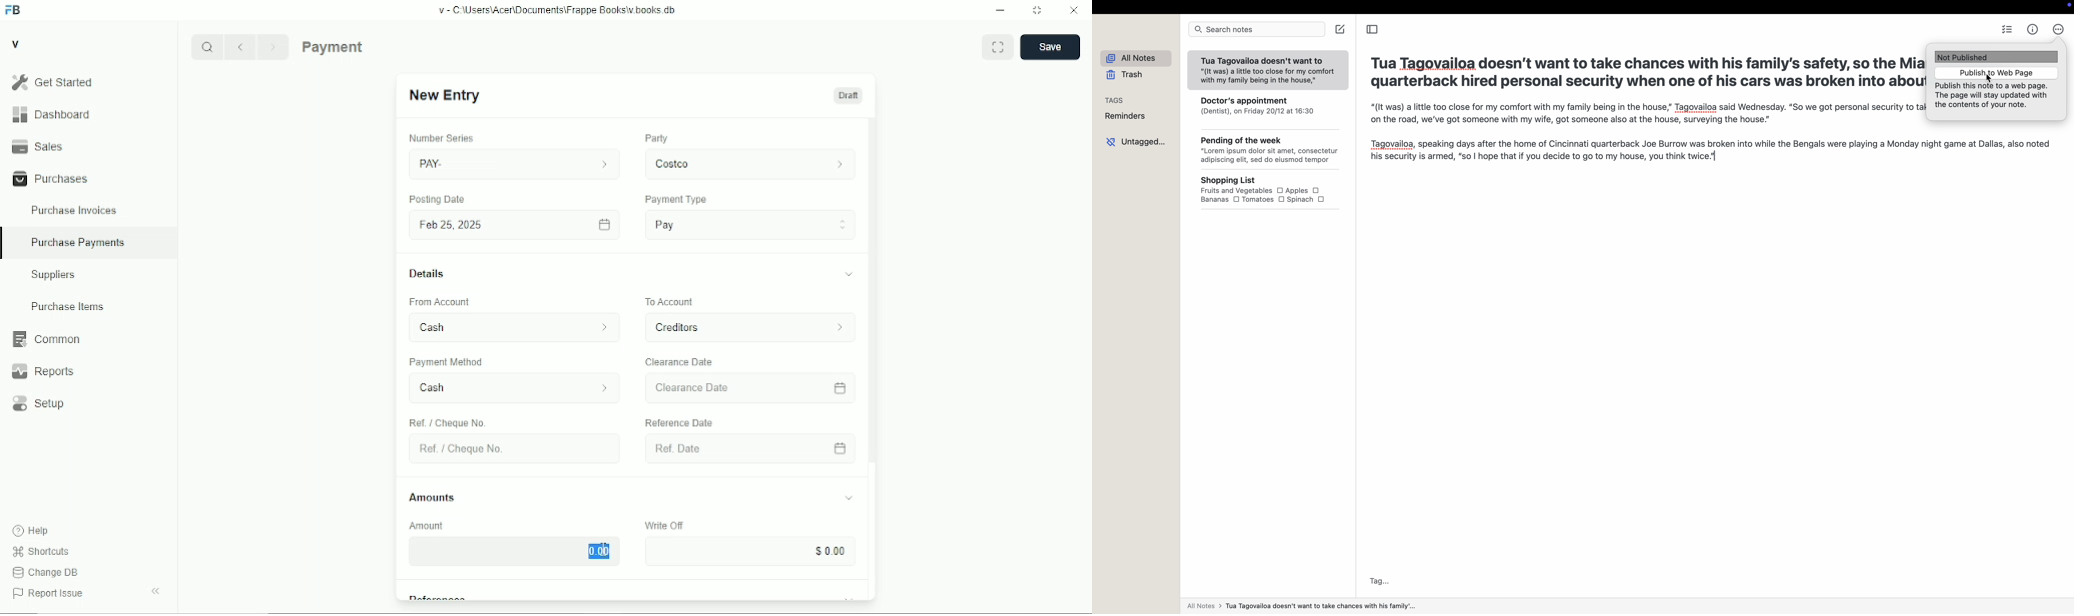 Image resolution: width=2100 pixels, height=616 pixels. Describe the element at coordinates (603, 550) in the screenshot. I see `cursor` at that location.